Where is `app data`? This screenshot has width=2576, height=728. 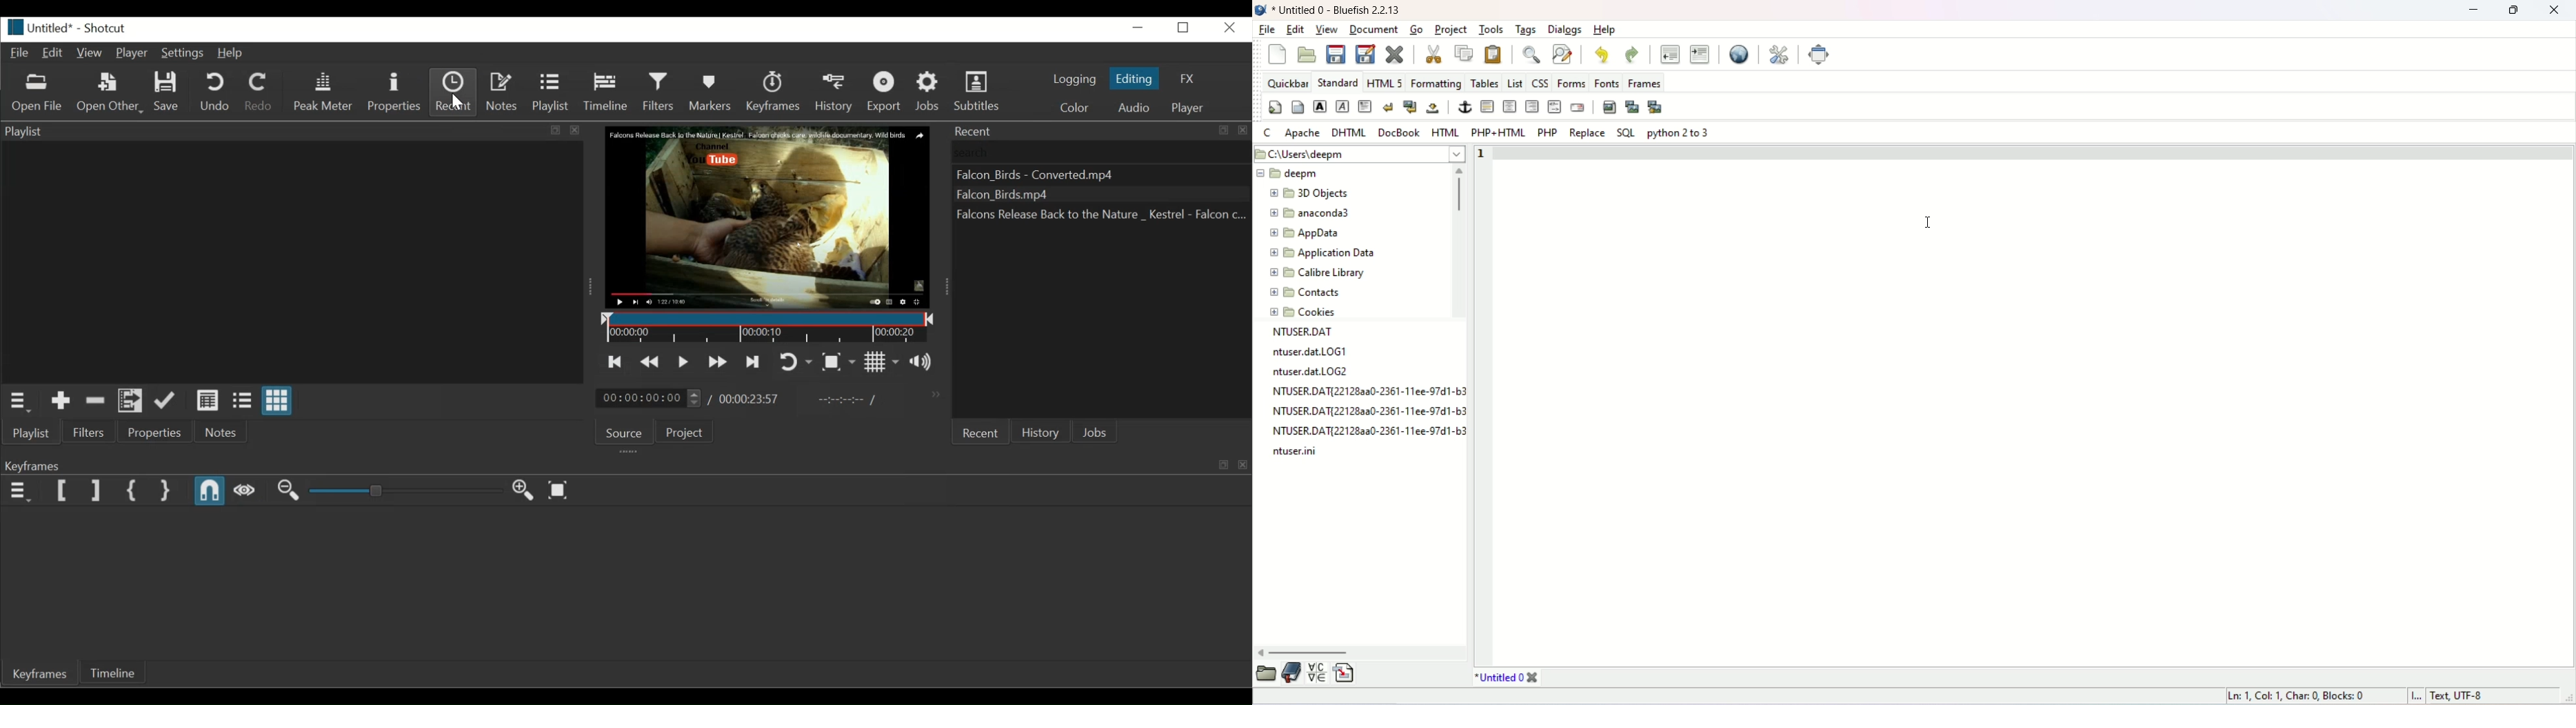
app data is located at coordinates (1305, 233).